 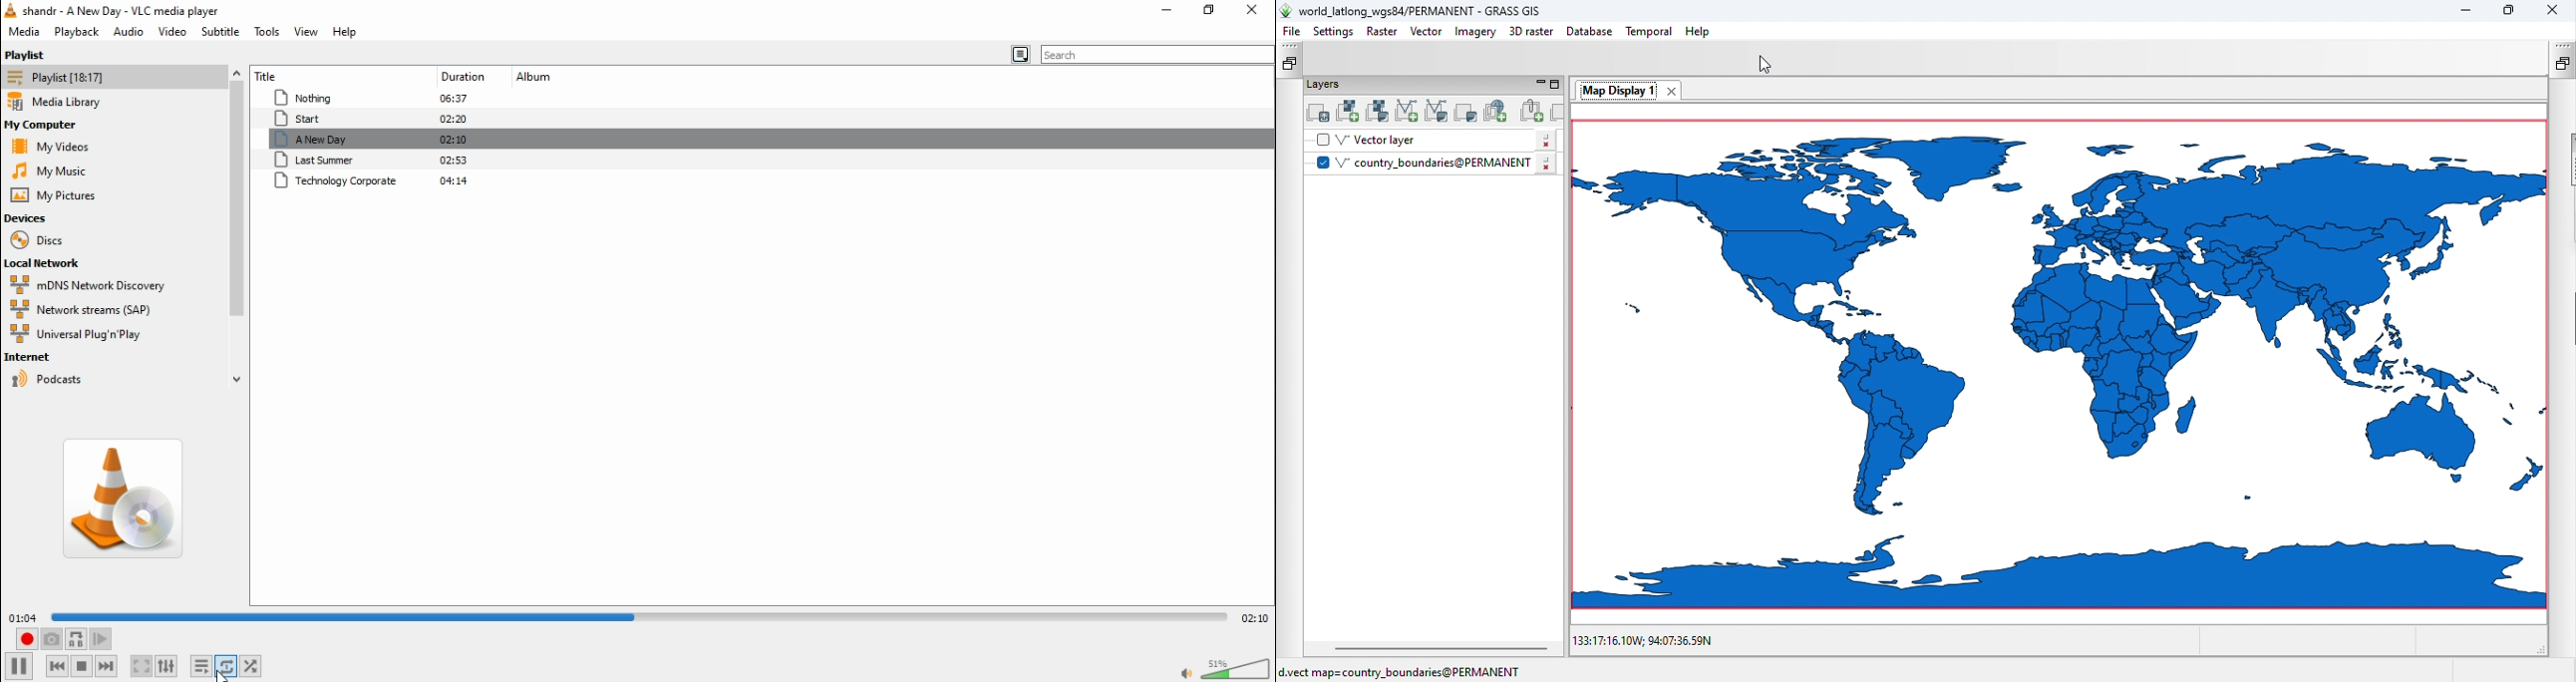 What do you see at coordinates (46, 264) in the screenshot?
I see `local network` at bounding box center [46, 264].